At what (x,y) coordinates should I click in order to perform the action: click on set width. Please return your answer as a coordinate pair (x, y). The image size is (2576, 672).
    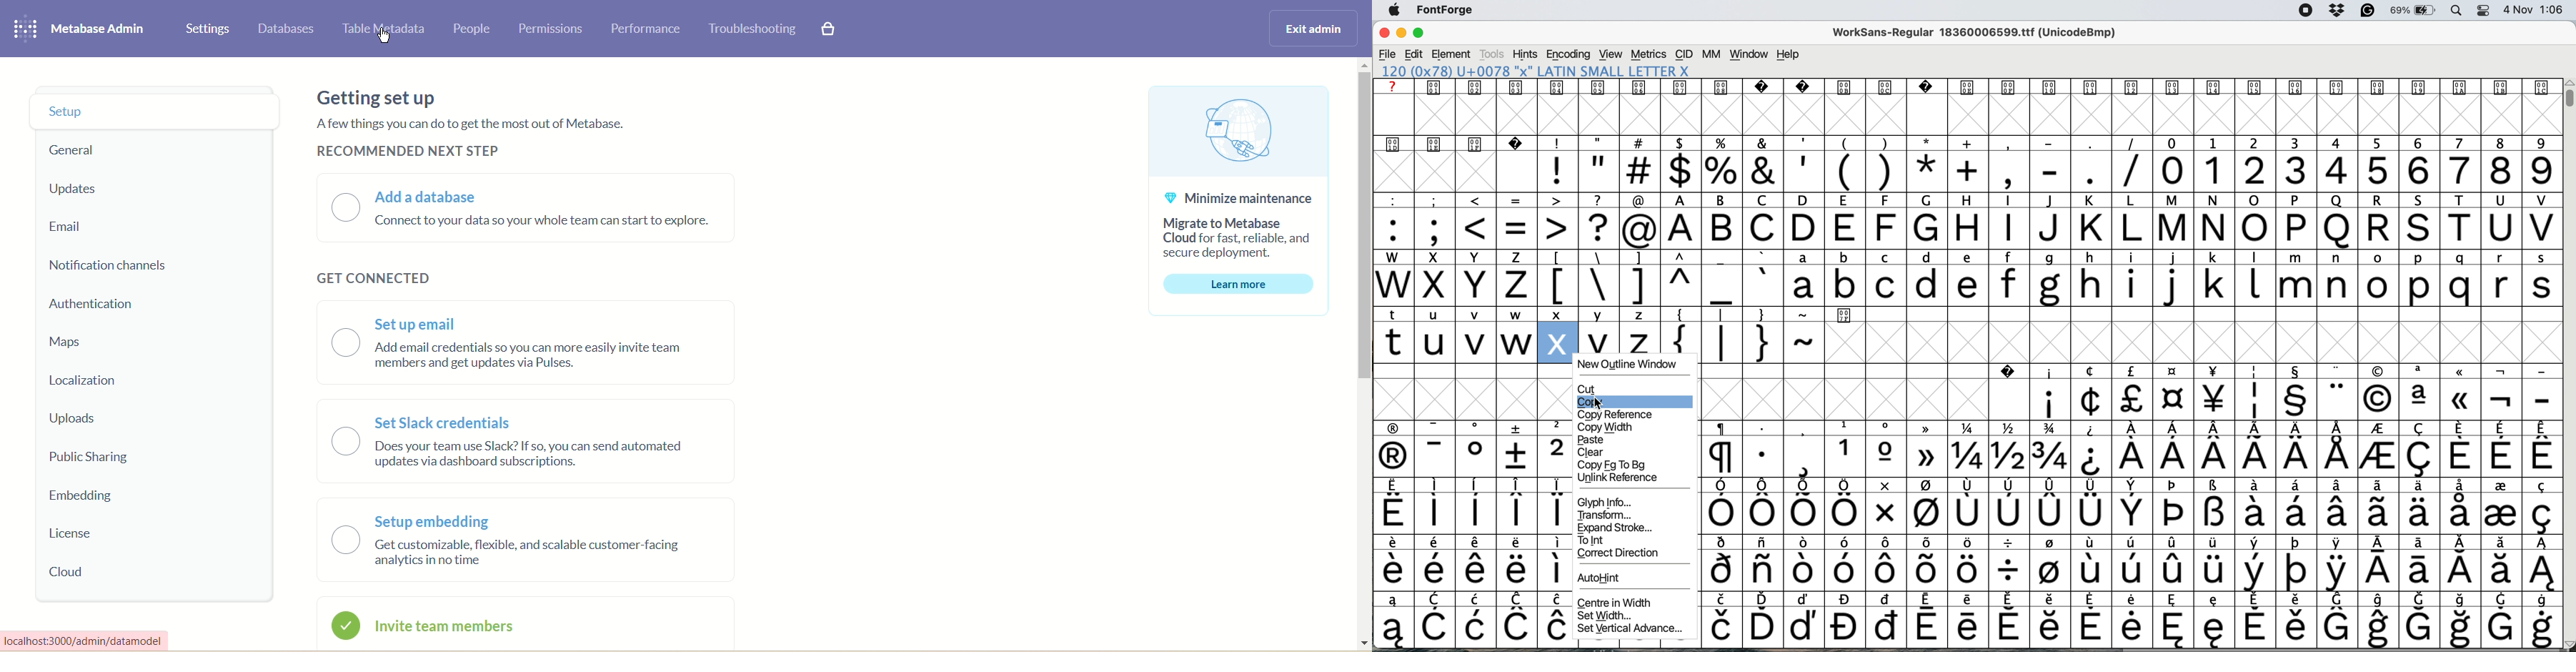
    Looking at the image, I should click on (1608, 614).